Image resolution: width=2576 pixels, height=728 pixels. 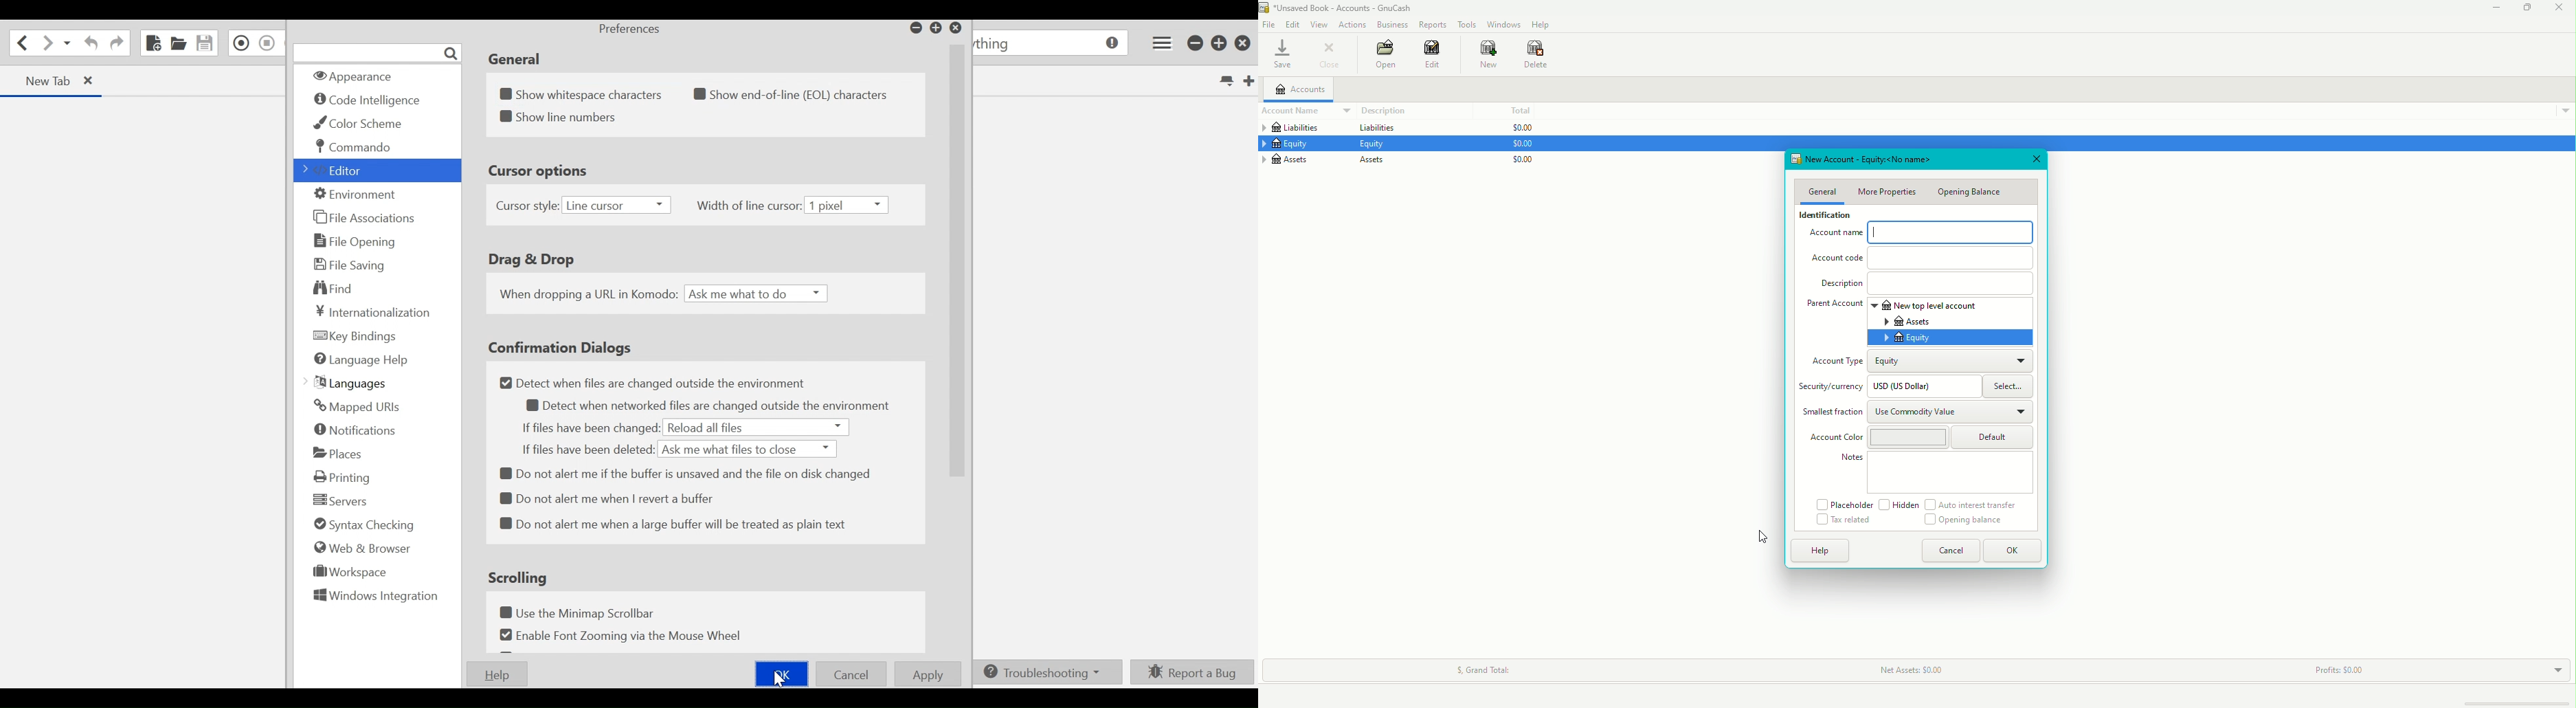 I want to click on Placeholder, so click(x=1844, y=505).